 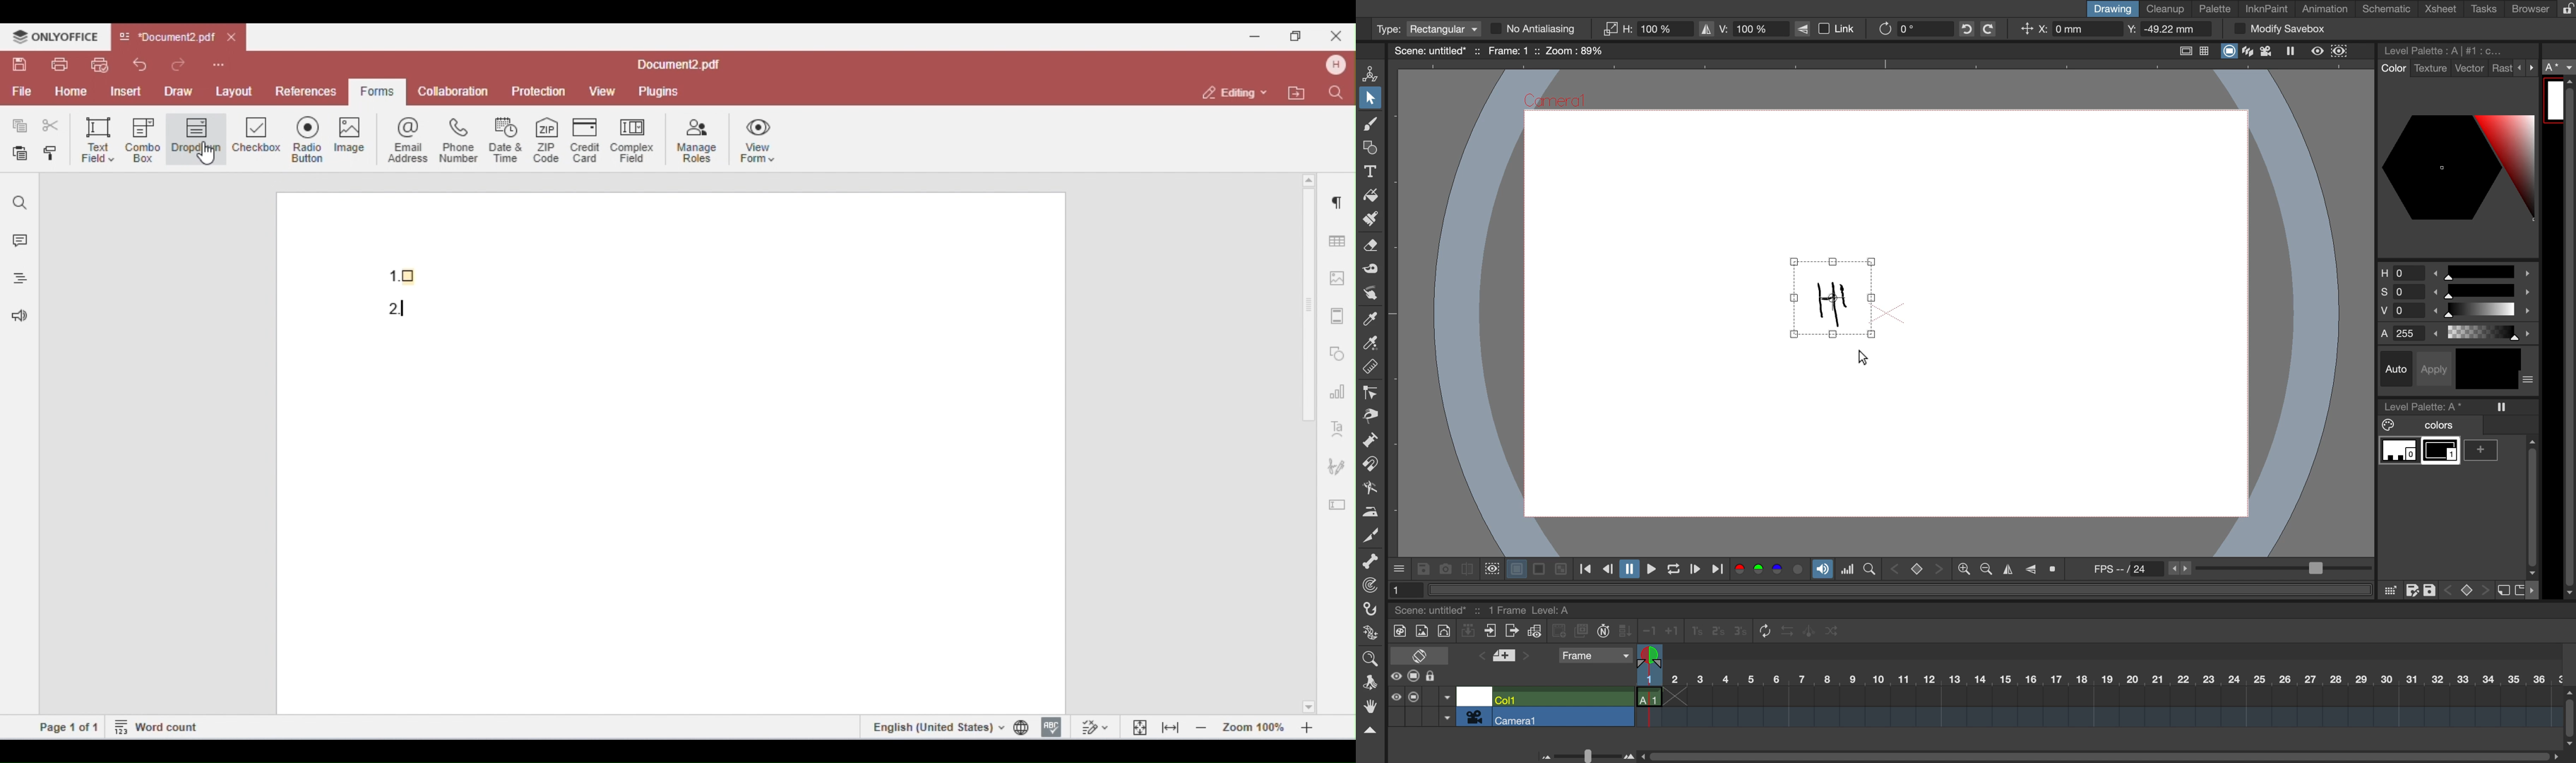 What do you see at coordinates (1371, 393) in the screenshot?
I see `control point edit tool` at bounding box center [1371, 393].